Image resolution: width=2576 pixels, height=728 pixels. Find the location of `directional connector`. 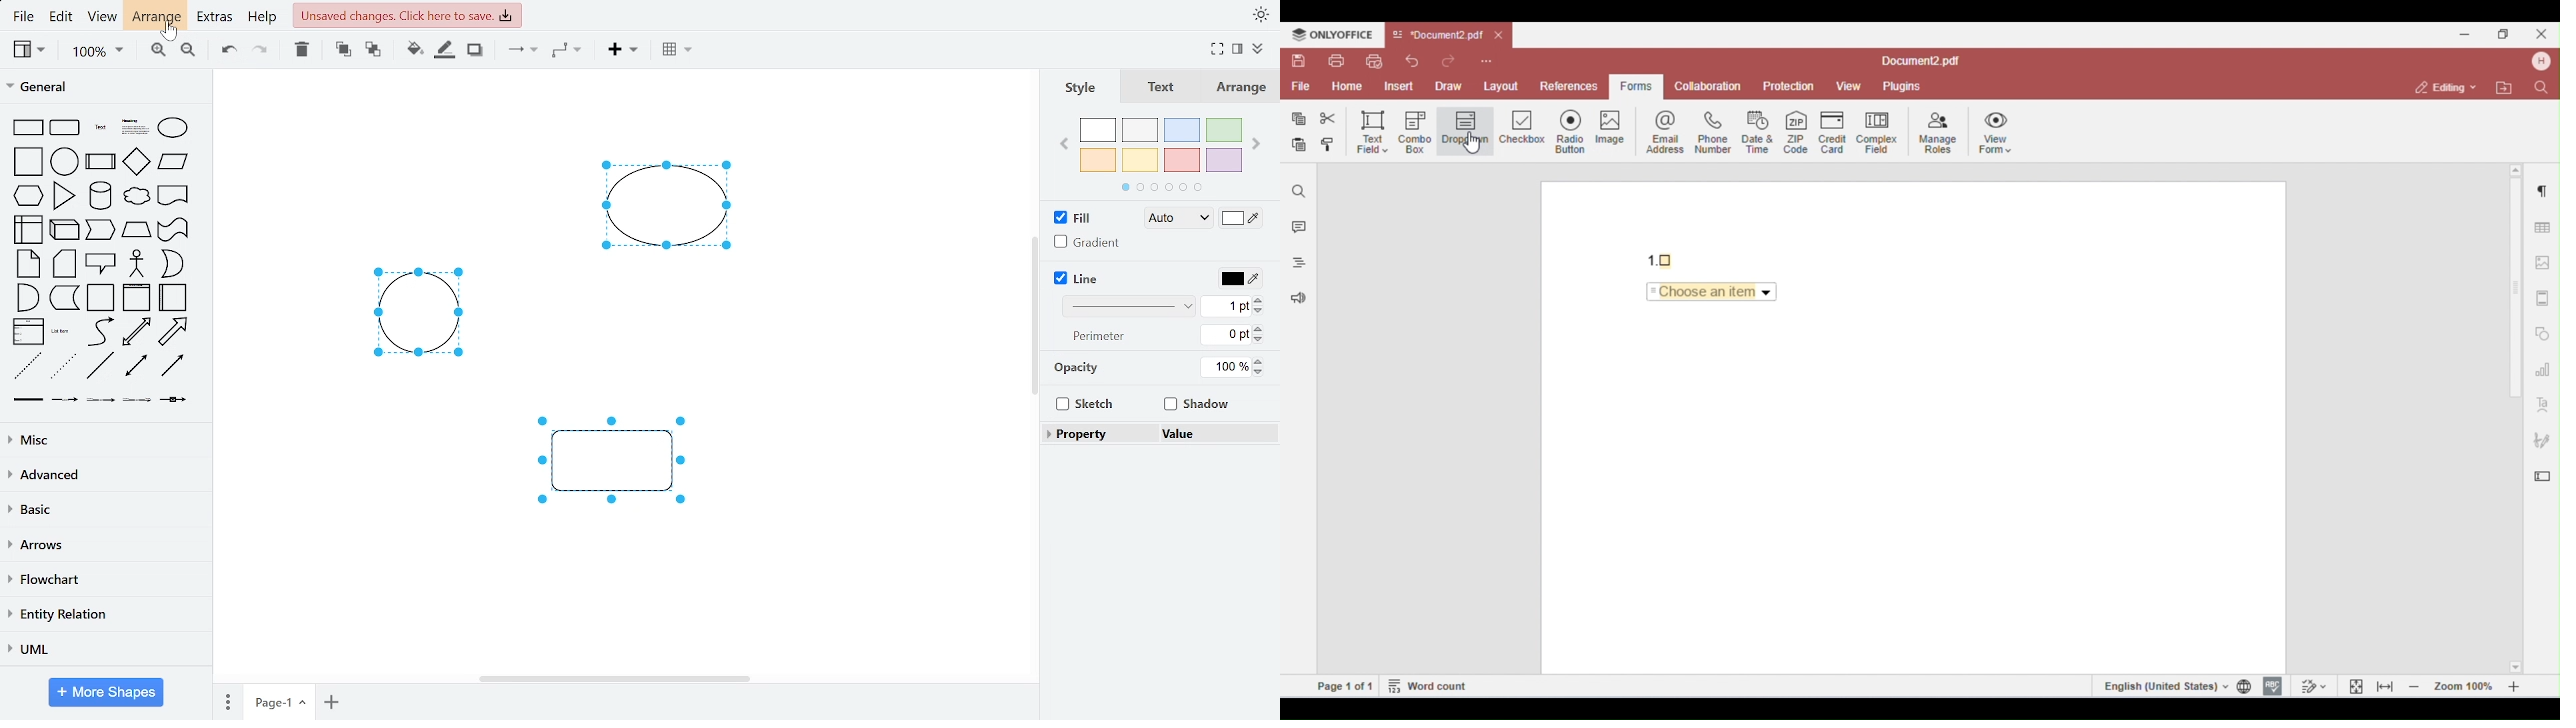

directional connector is located at coordinates (174, 367).